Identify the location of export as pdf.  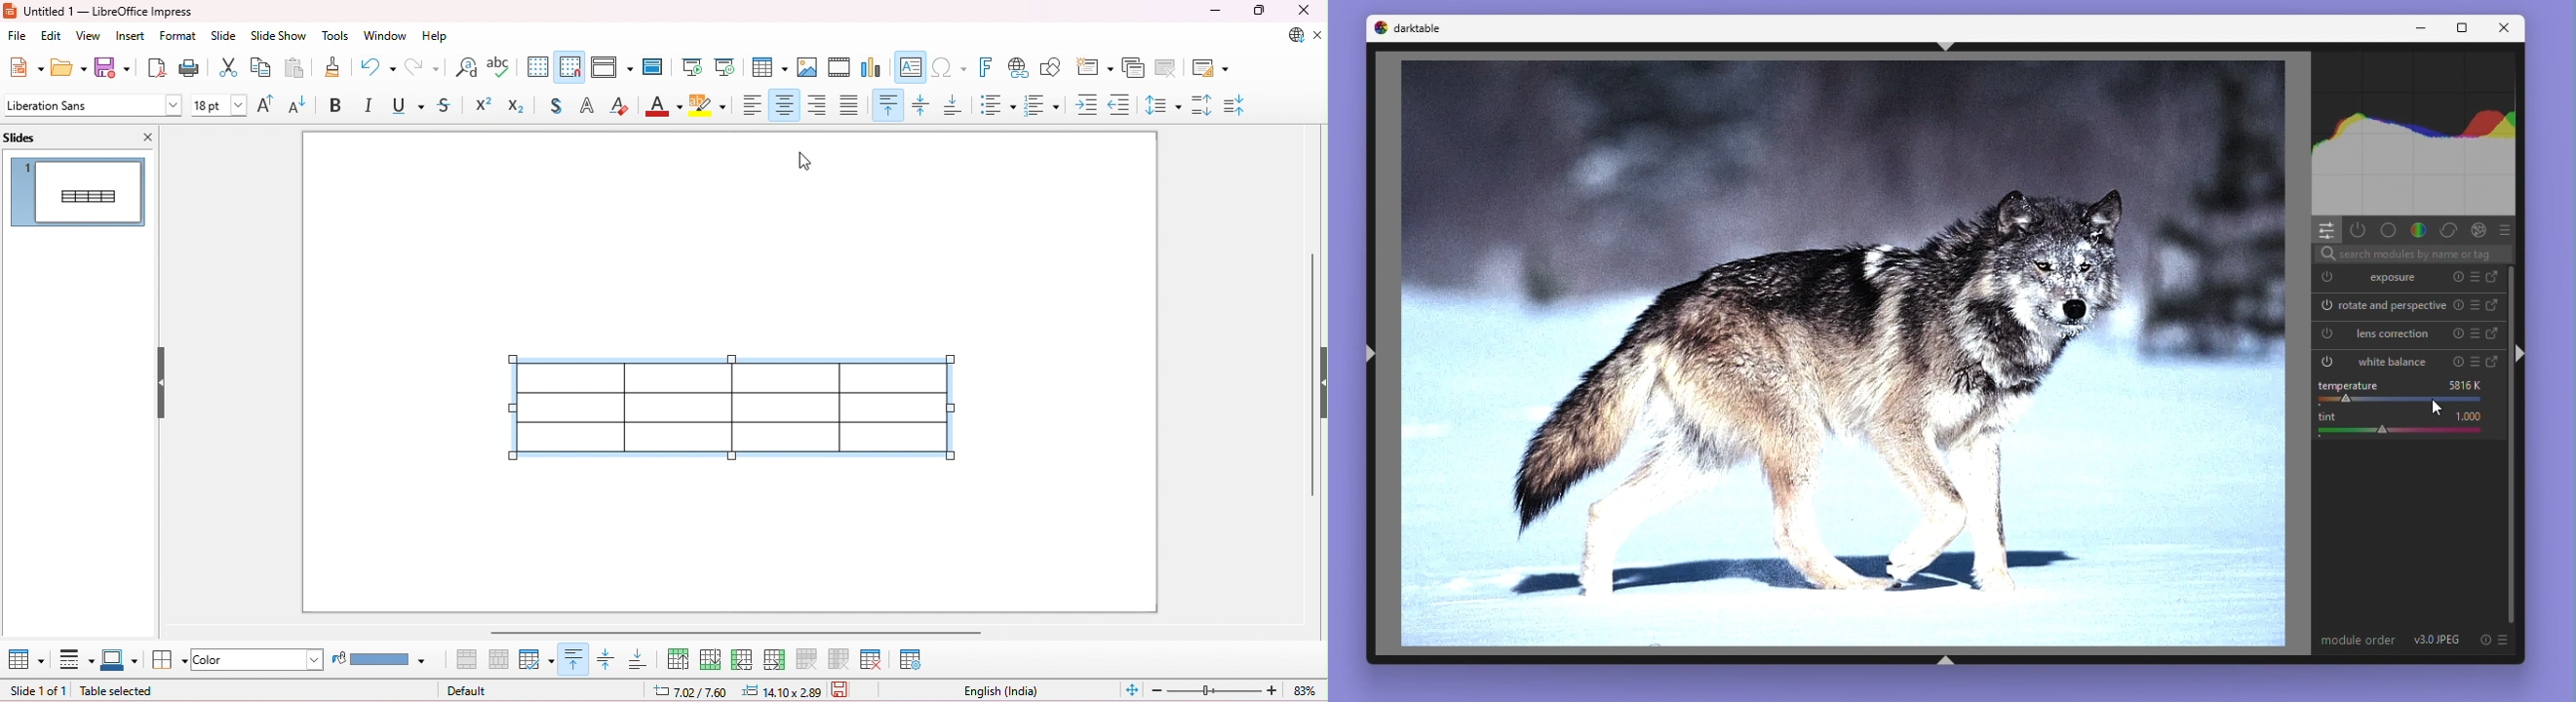
(158, 68).